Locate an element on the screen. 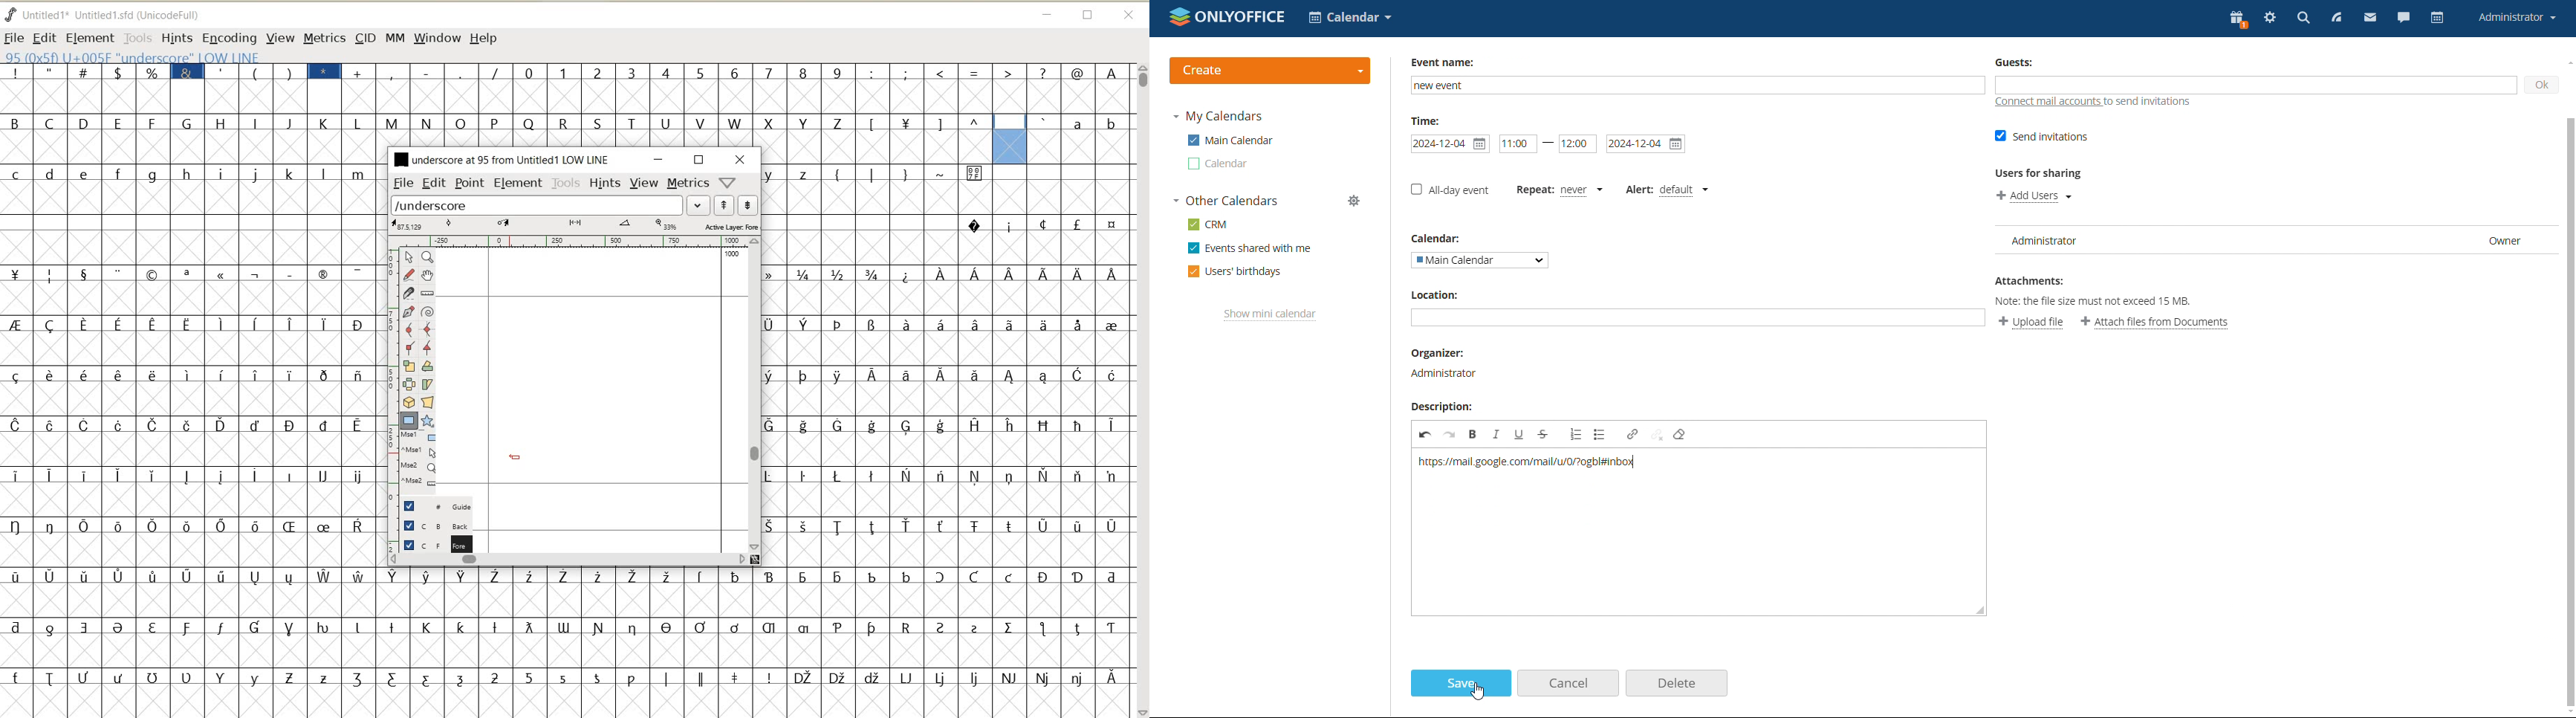 The width and height of the screenshot is (2576, 728). redo is located at coordinates (1450, 433).